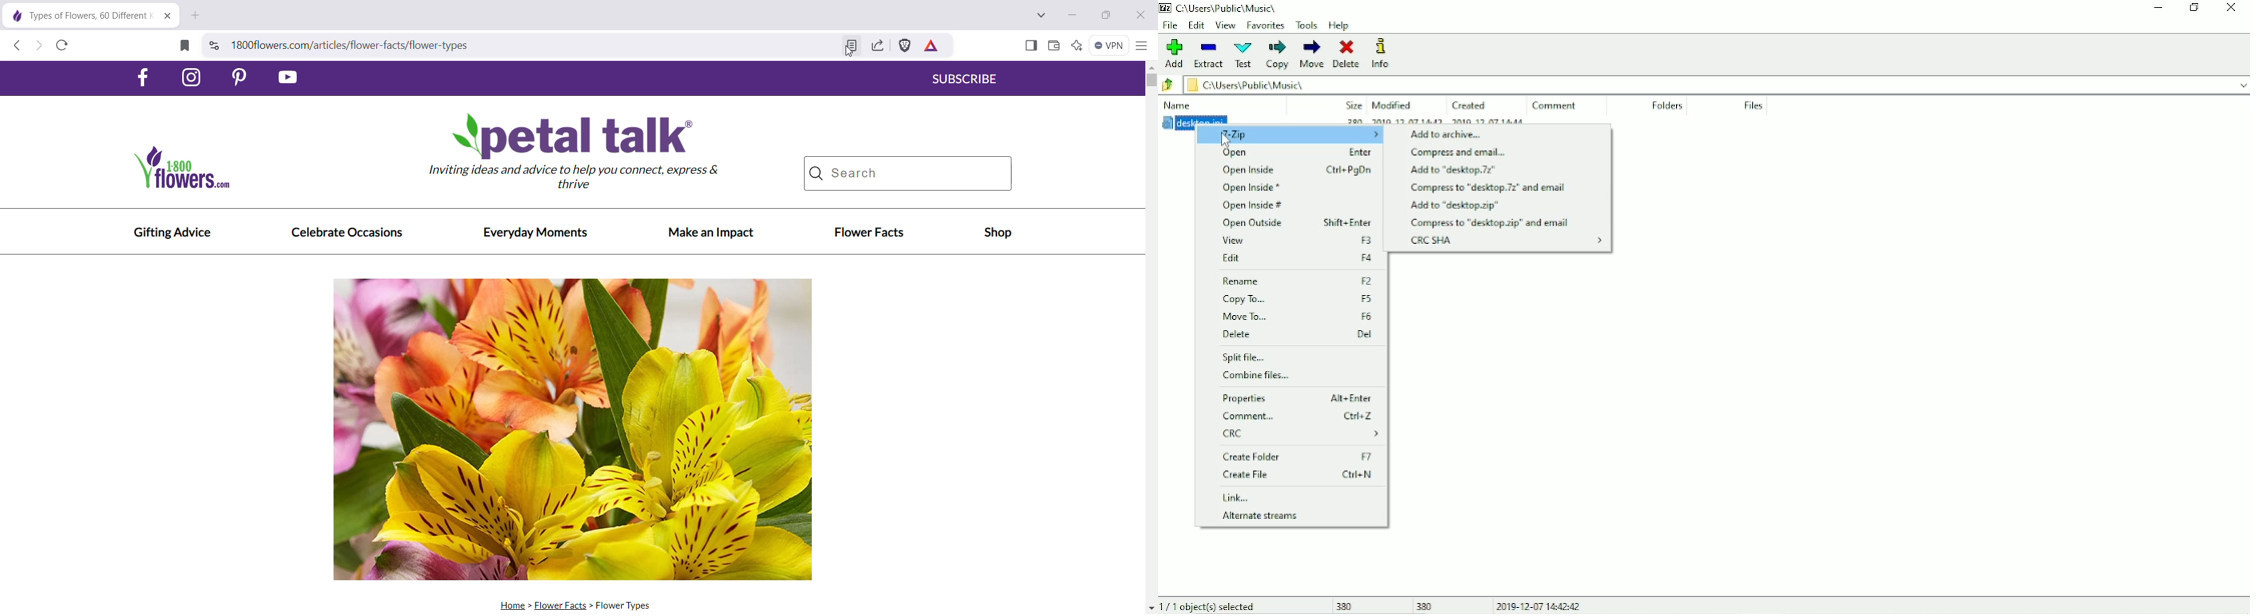  I want to click on 2019-12-07 1eld., so click(1501, 121).